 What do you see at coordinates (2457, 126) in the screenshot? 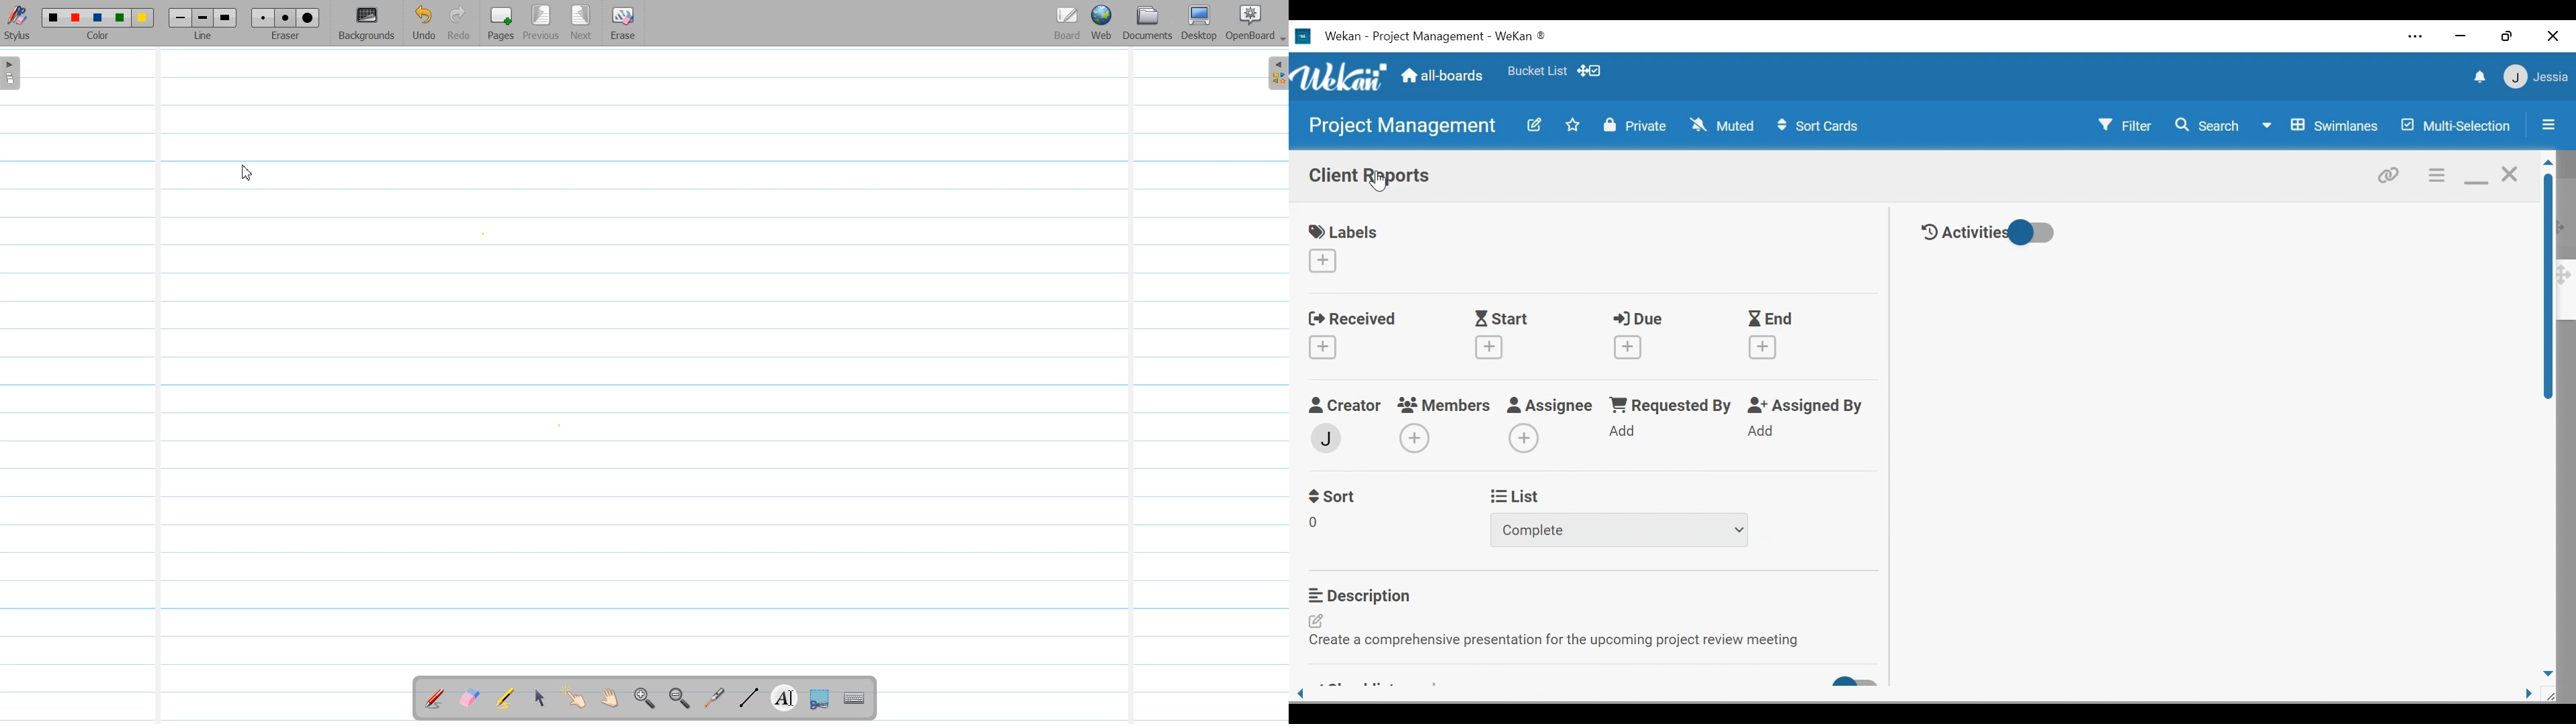
I see `Multi-Selection` at bounding box center [2457, 126].